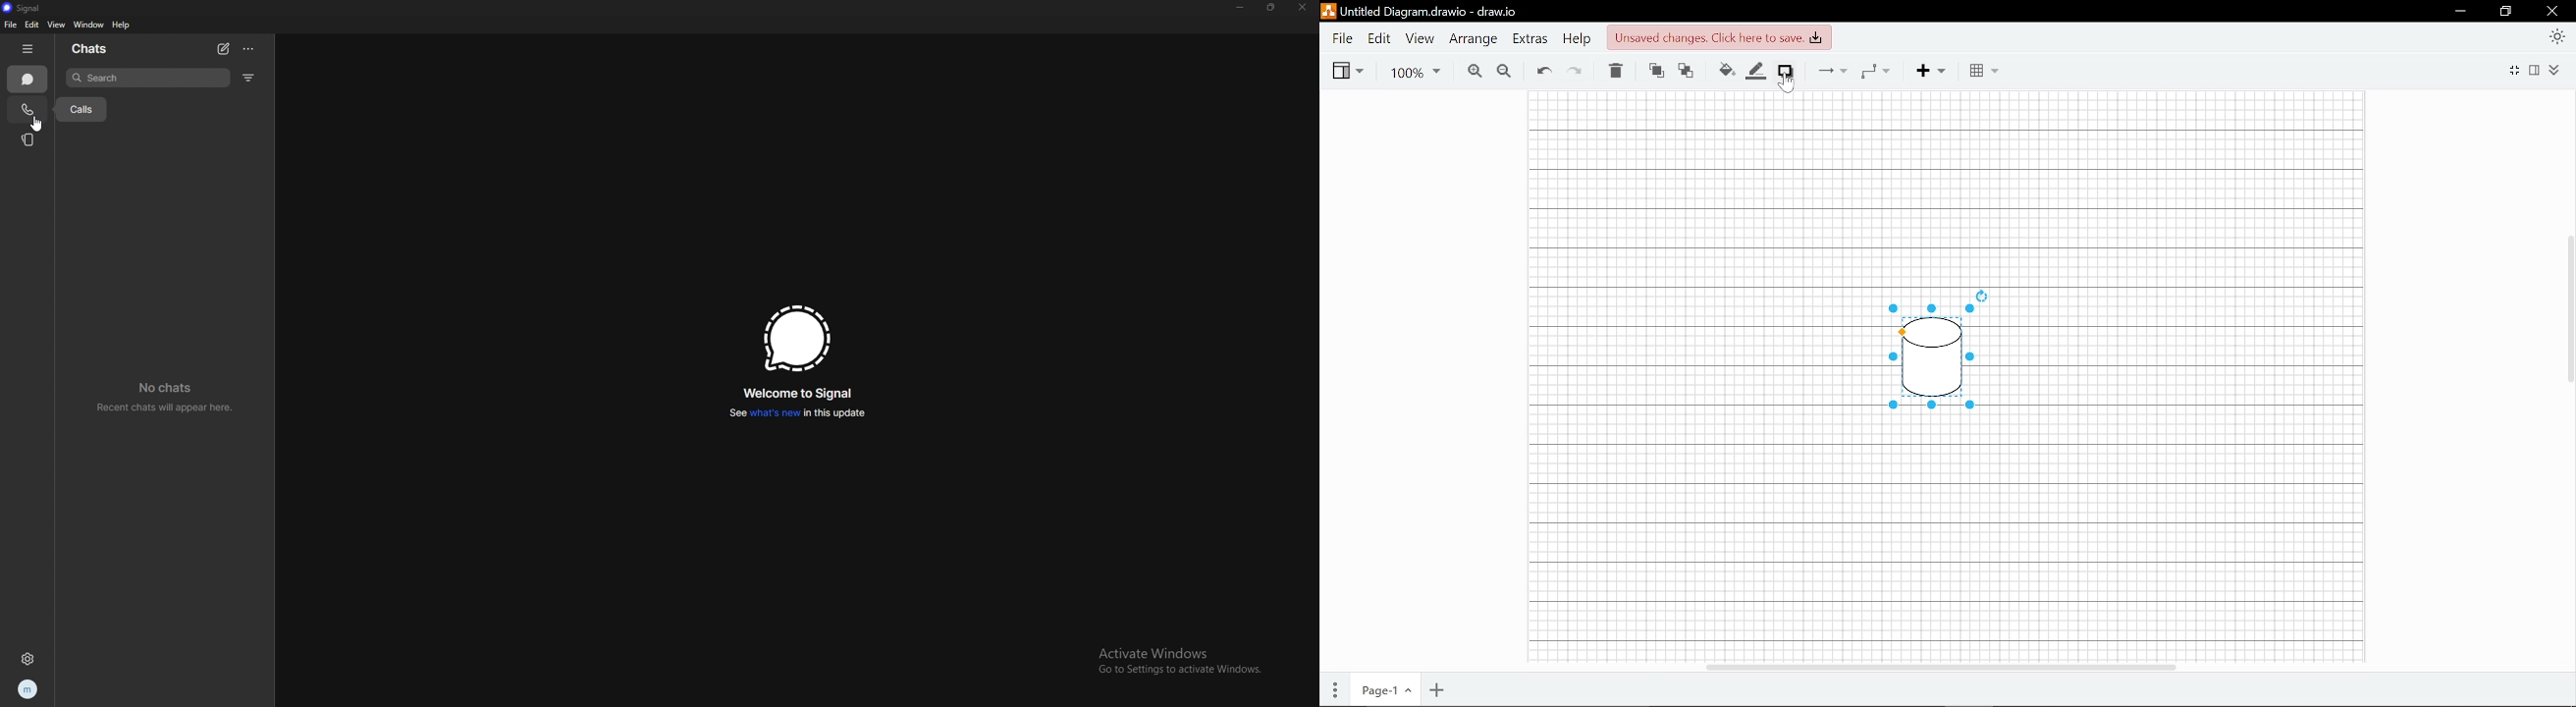  I want to click on Waypoints, so click(1877, 71).